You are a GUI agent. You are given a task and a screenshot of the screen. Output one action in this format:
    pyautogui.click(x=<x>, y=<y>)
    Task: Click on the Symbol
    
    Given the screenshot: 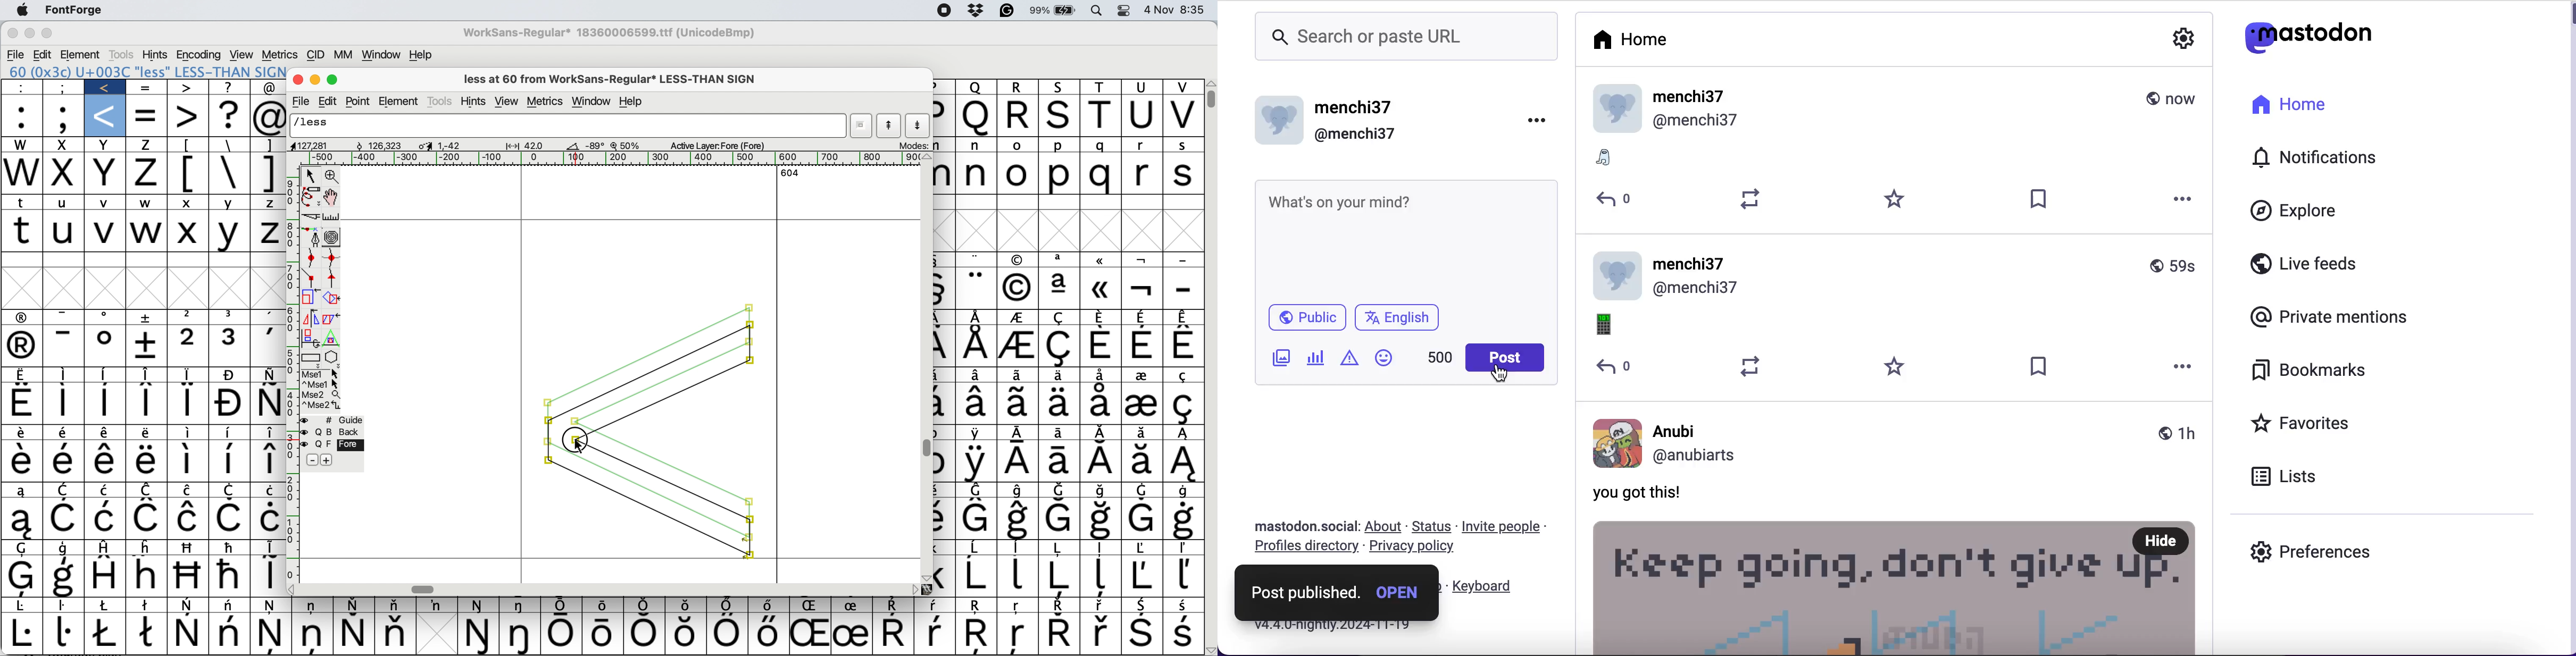 What is the action you would take?
    pyautogui.click(x=104, y=574)
    